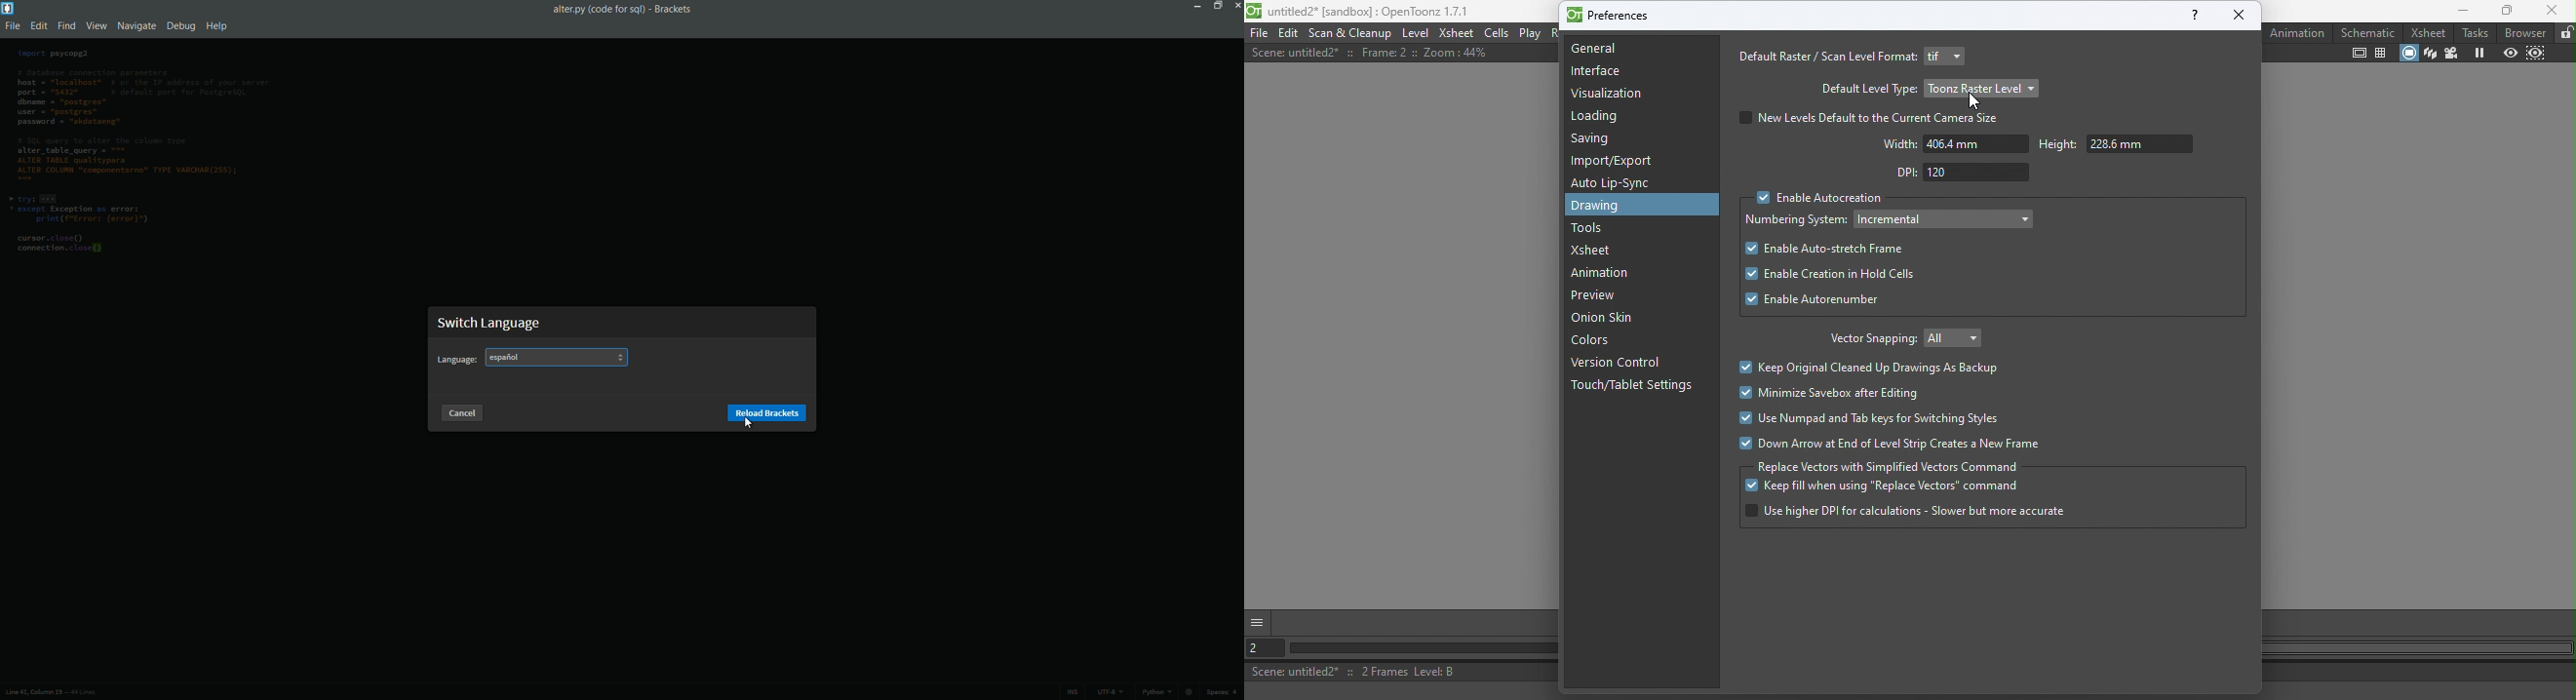  Describe the element at coordinates (1884, 488) in the screenshot. I see `Keep fill when using "replace vectors" command` at that location.